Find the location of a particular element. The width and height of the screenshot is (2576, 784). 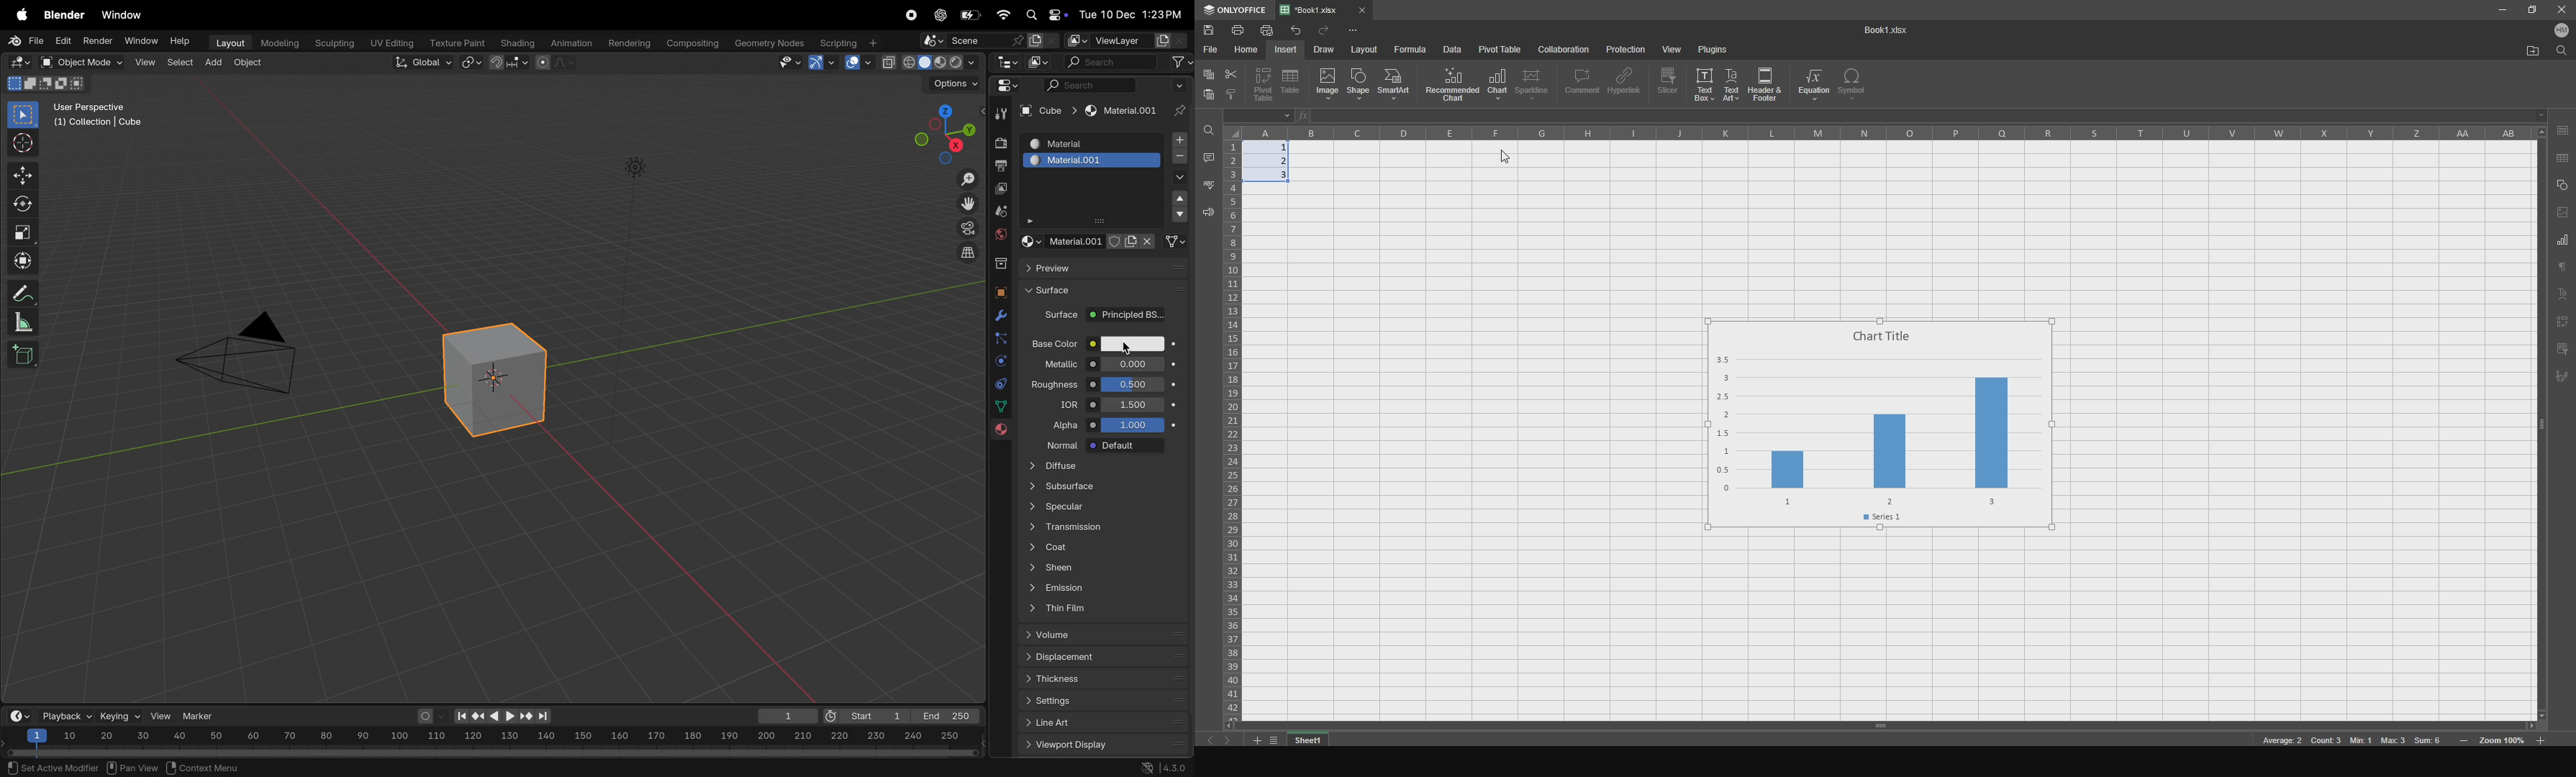

pivot table is located at coordinates (1502, 50).